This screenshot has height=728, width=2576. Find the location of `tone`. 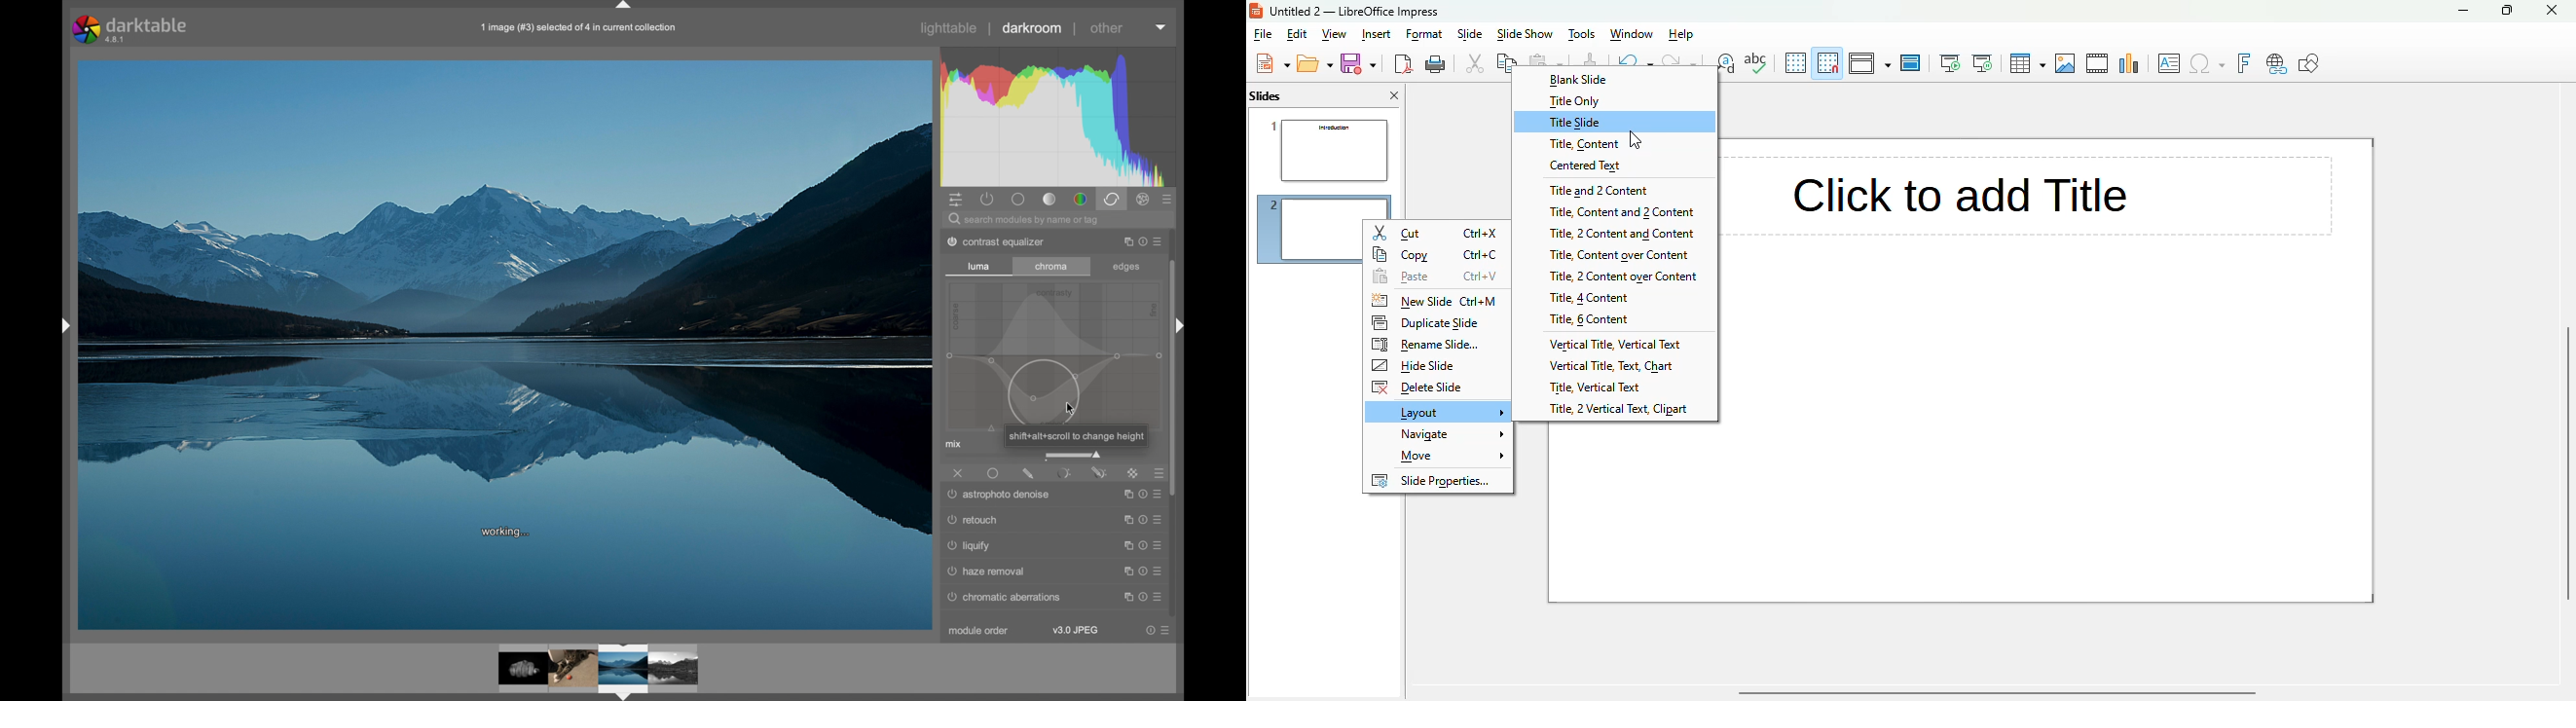

tone is located at coordinates (1050, 200).